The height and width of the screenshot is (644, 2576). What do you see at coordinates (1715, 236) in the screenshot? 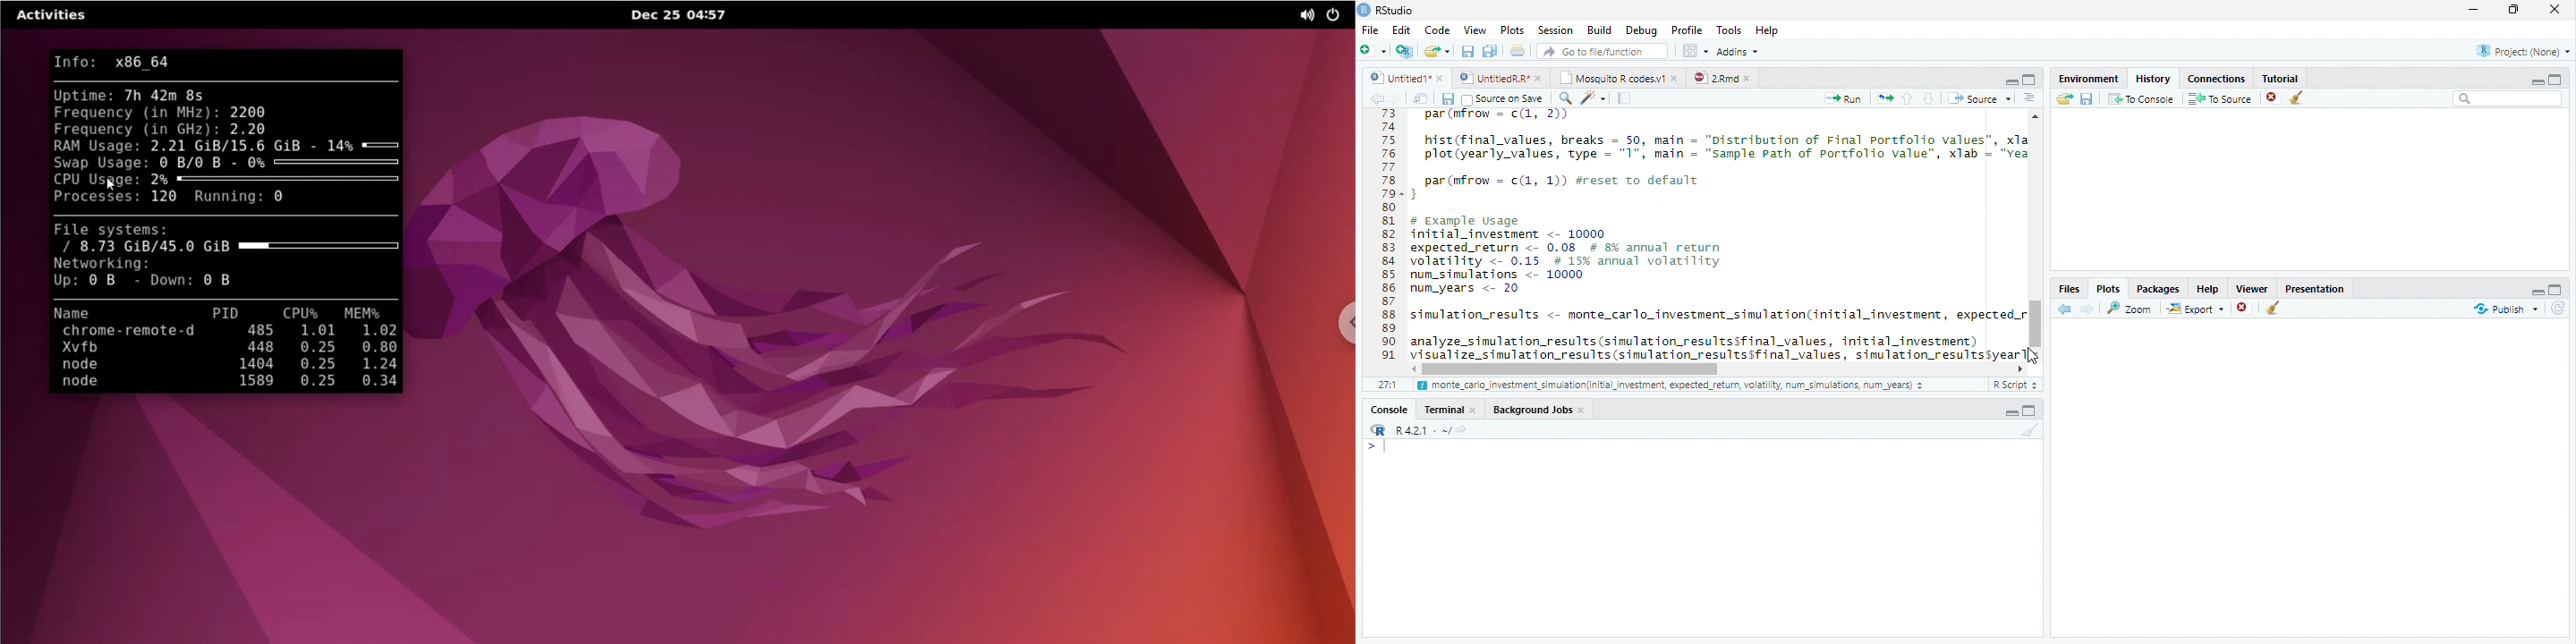
I see `Code` at bounding box center [1715, 236].